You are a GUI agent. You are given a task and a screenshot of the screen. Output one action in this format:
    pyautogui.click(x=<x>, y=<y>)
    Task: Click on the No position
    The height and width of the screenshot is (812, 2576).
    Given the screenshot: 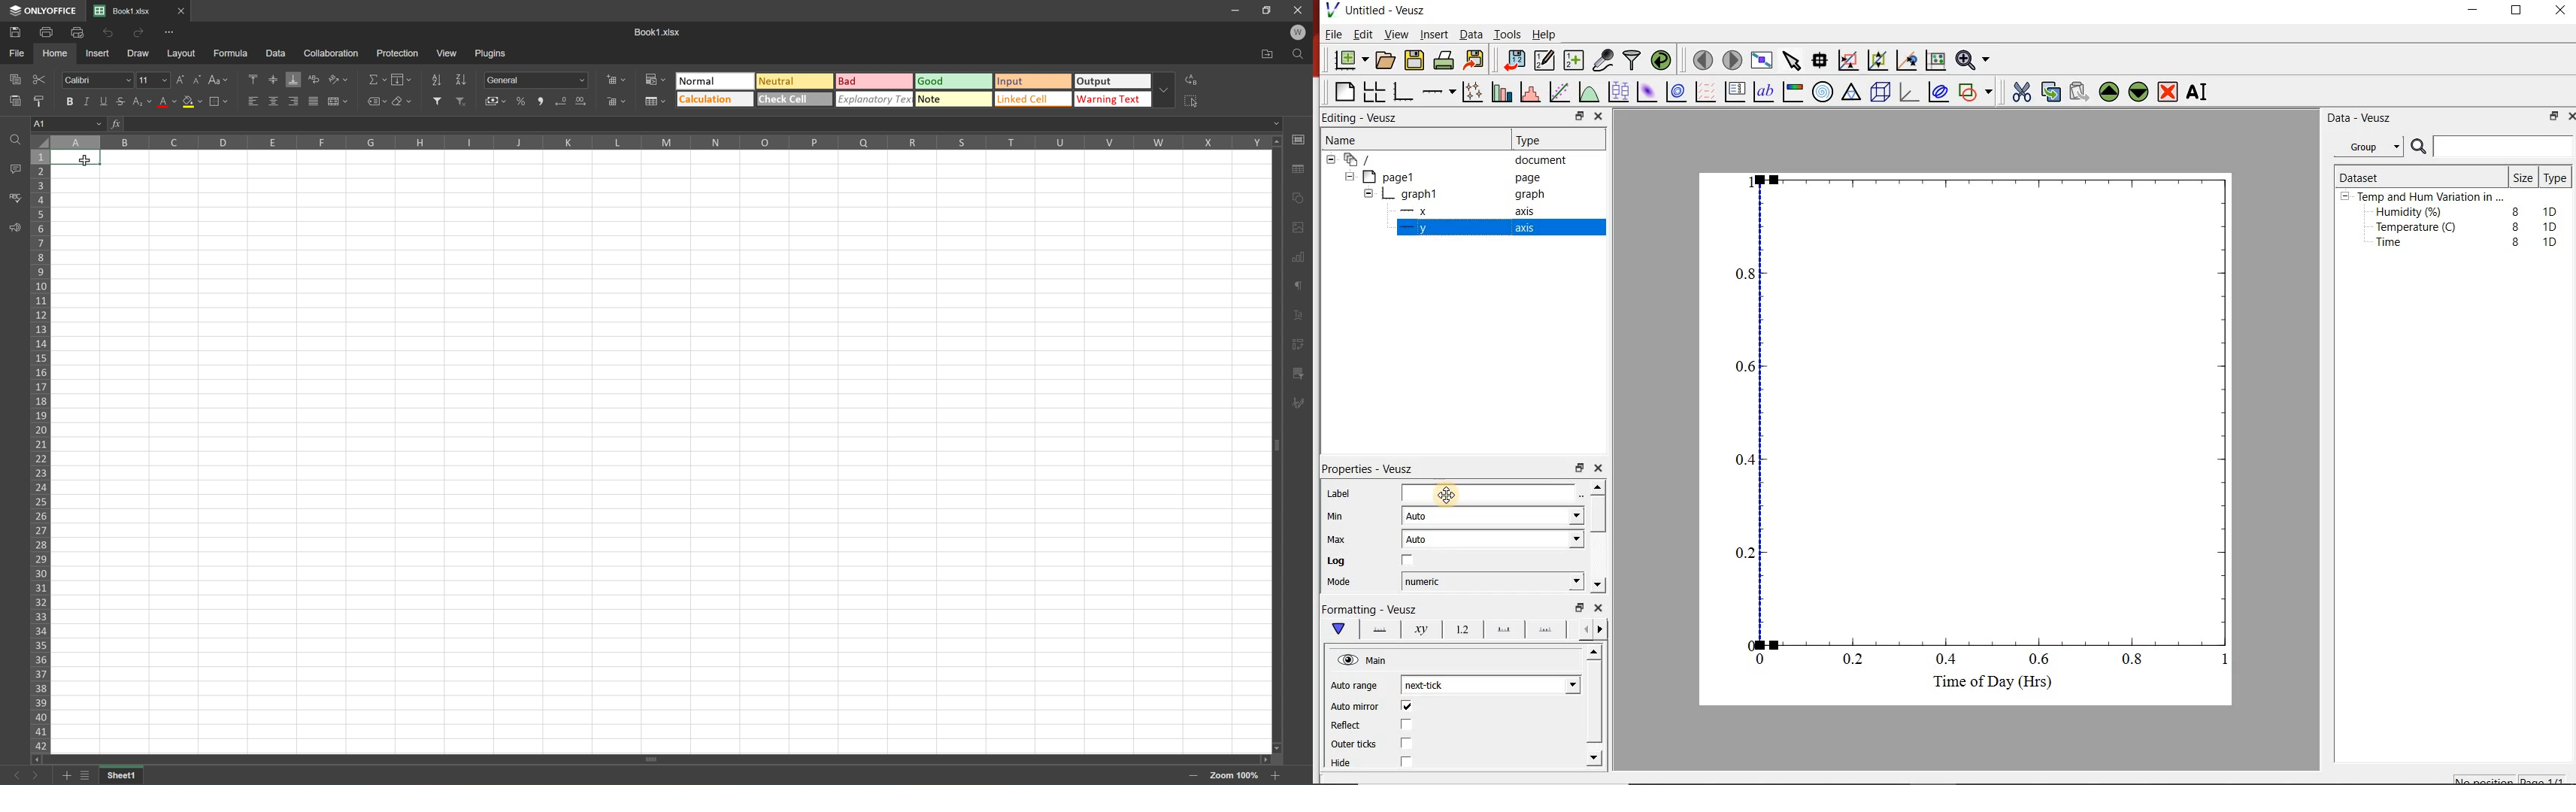 What is the action you would take?
    pyautogui.click(x=2484, y=780)
    